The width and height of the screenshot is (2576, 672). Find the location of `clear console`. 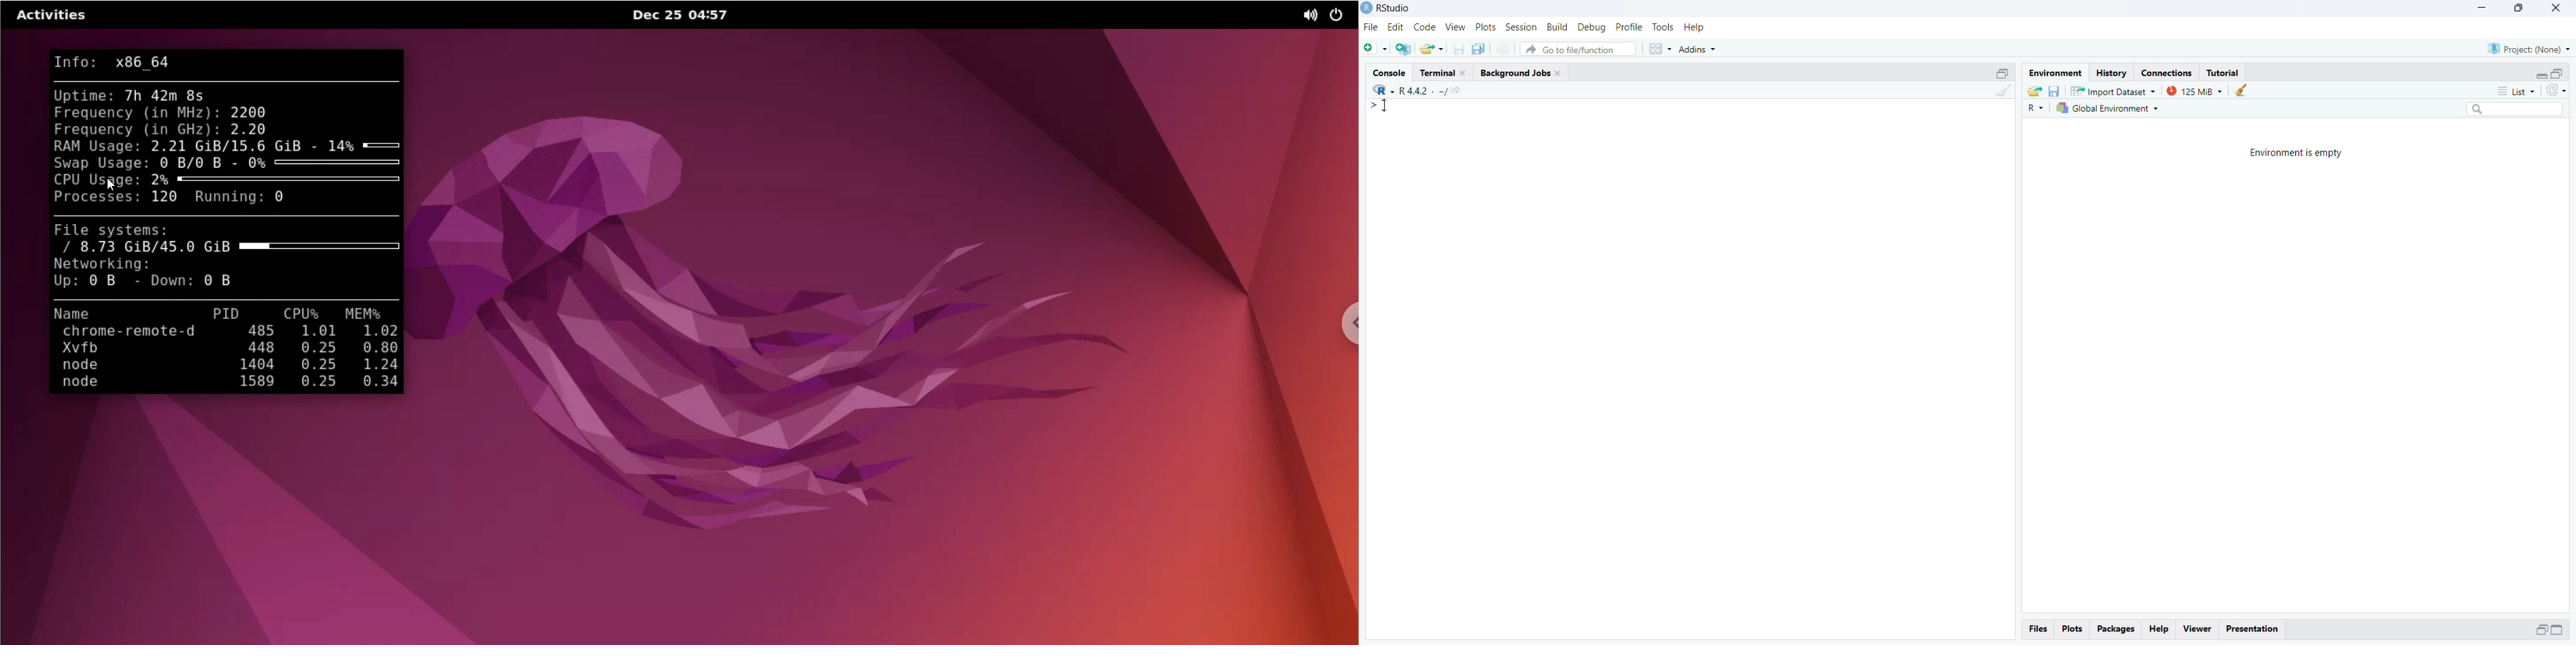

clear console is located at coordinates (2002, 90).